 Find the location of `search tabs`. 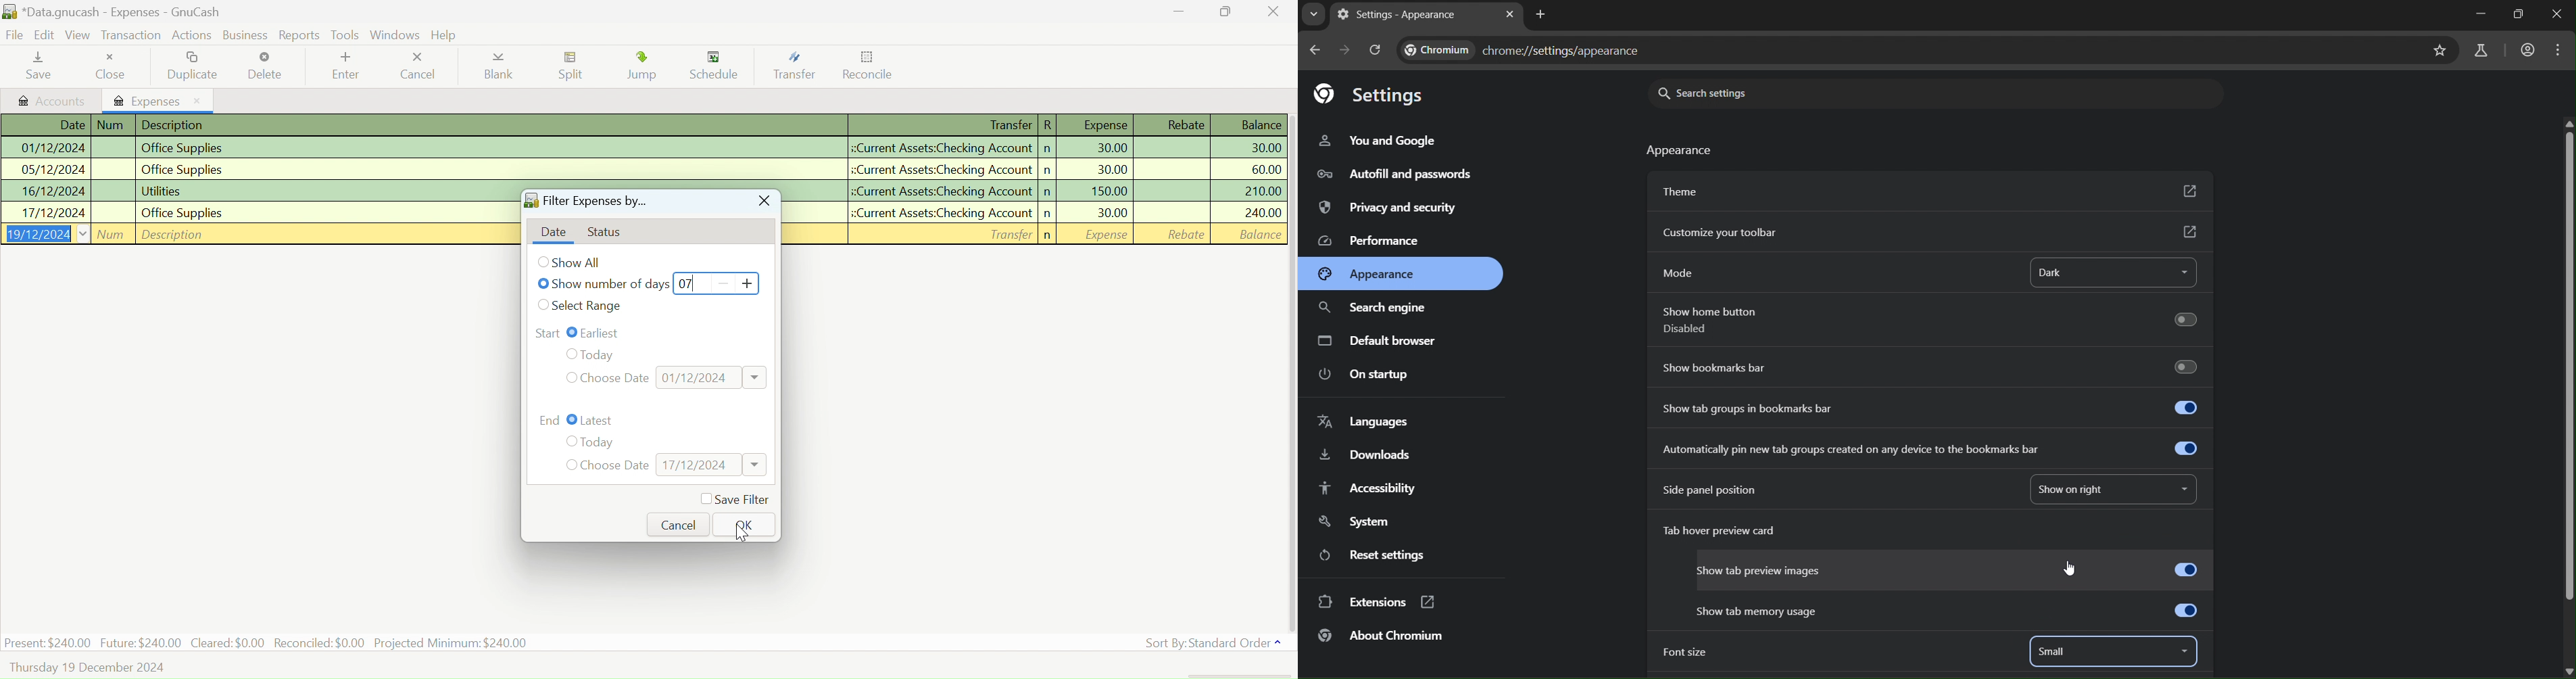

search tabs is located at coordinates (1312, 15).